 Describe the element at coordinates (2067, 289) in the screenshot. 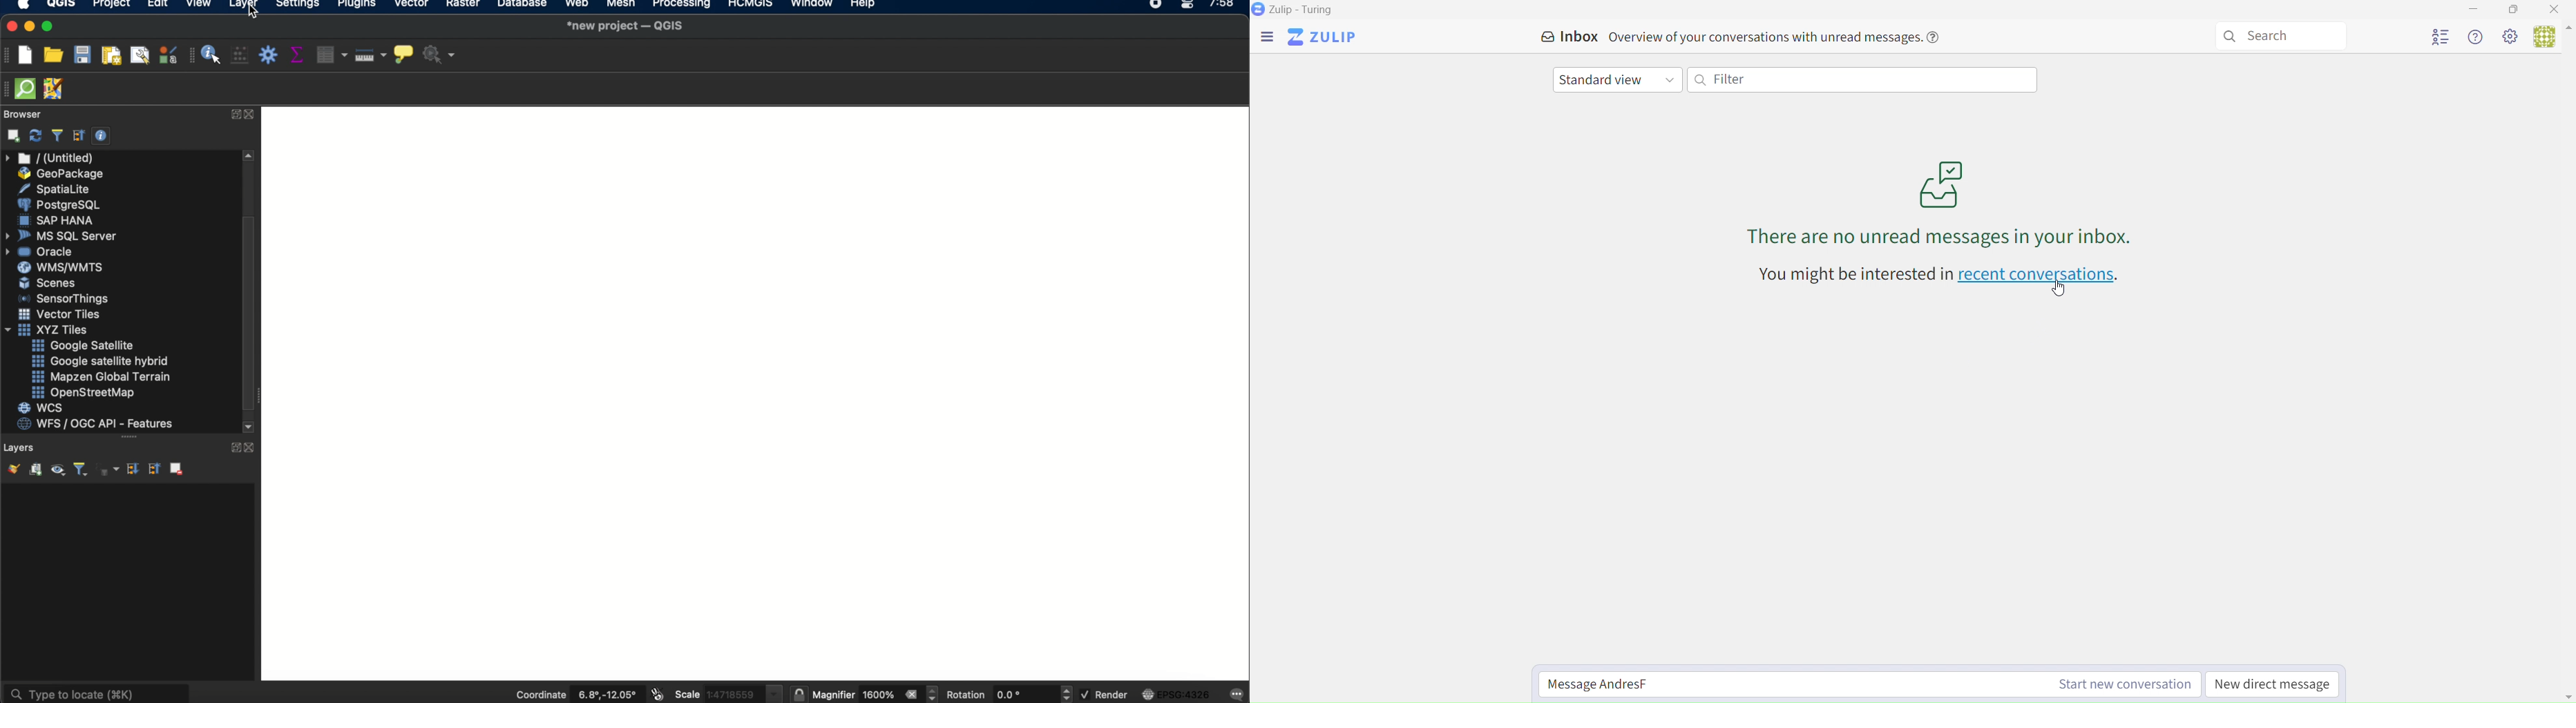

I see `cursor` at that location.